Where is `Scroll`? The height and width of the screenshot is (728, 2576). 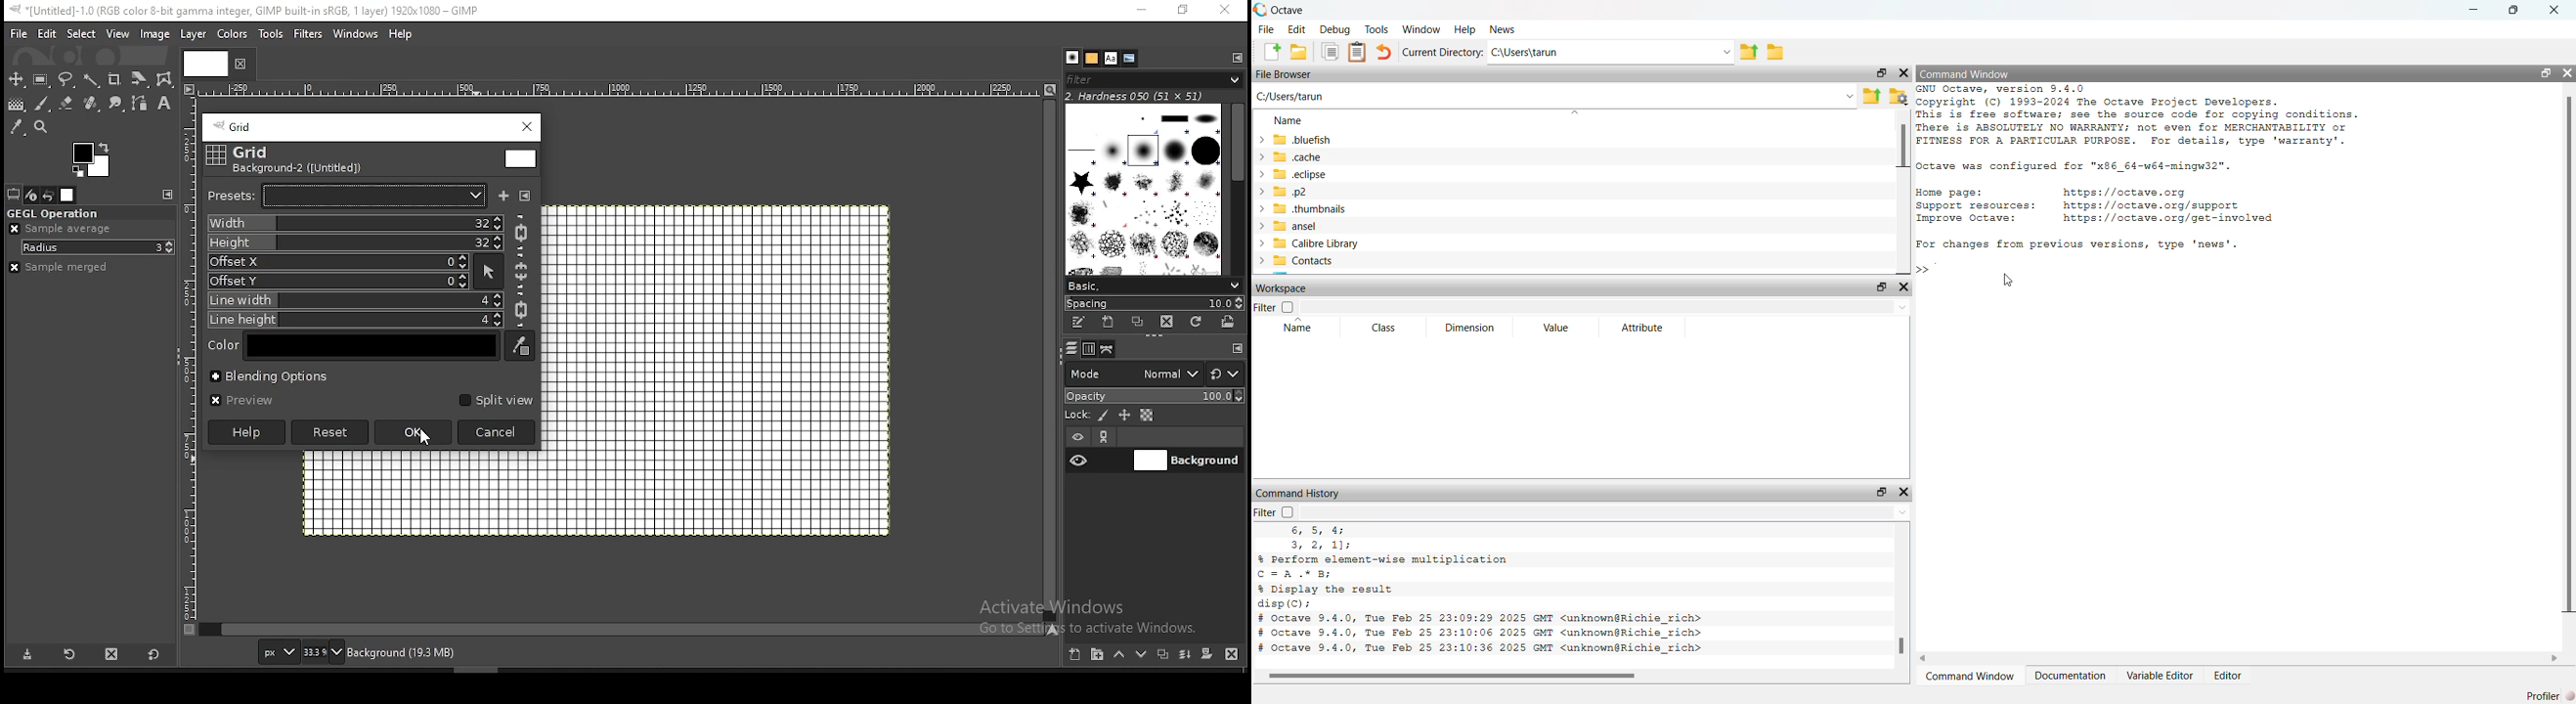
Scroll is located at coordinates (1579, 677).